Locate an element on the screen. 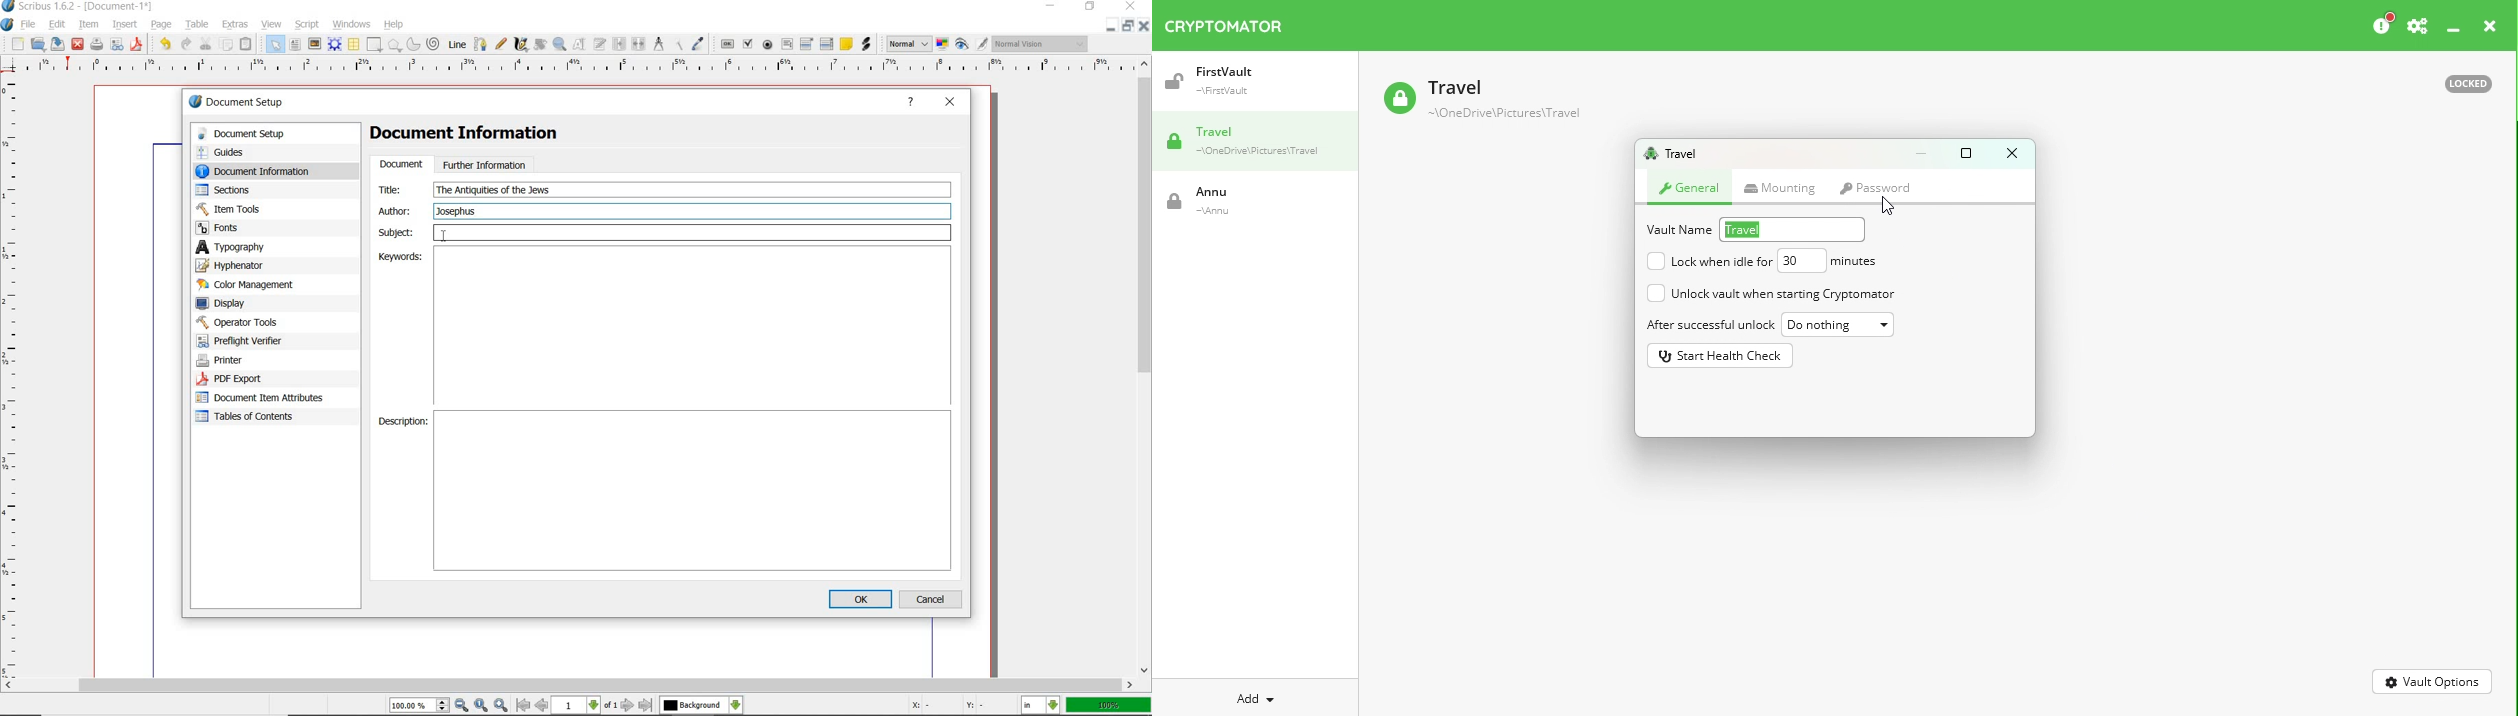 The height and width of the screenshot is (728, 2520). ruler is located at coordinates (582, 69).